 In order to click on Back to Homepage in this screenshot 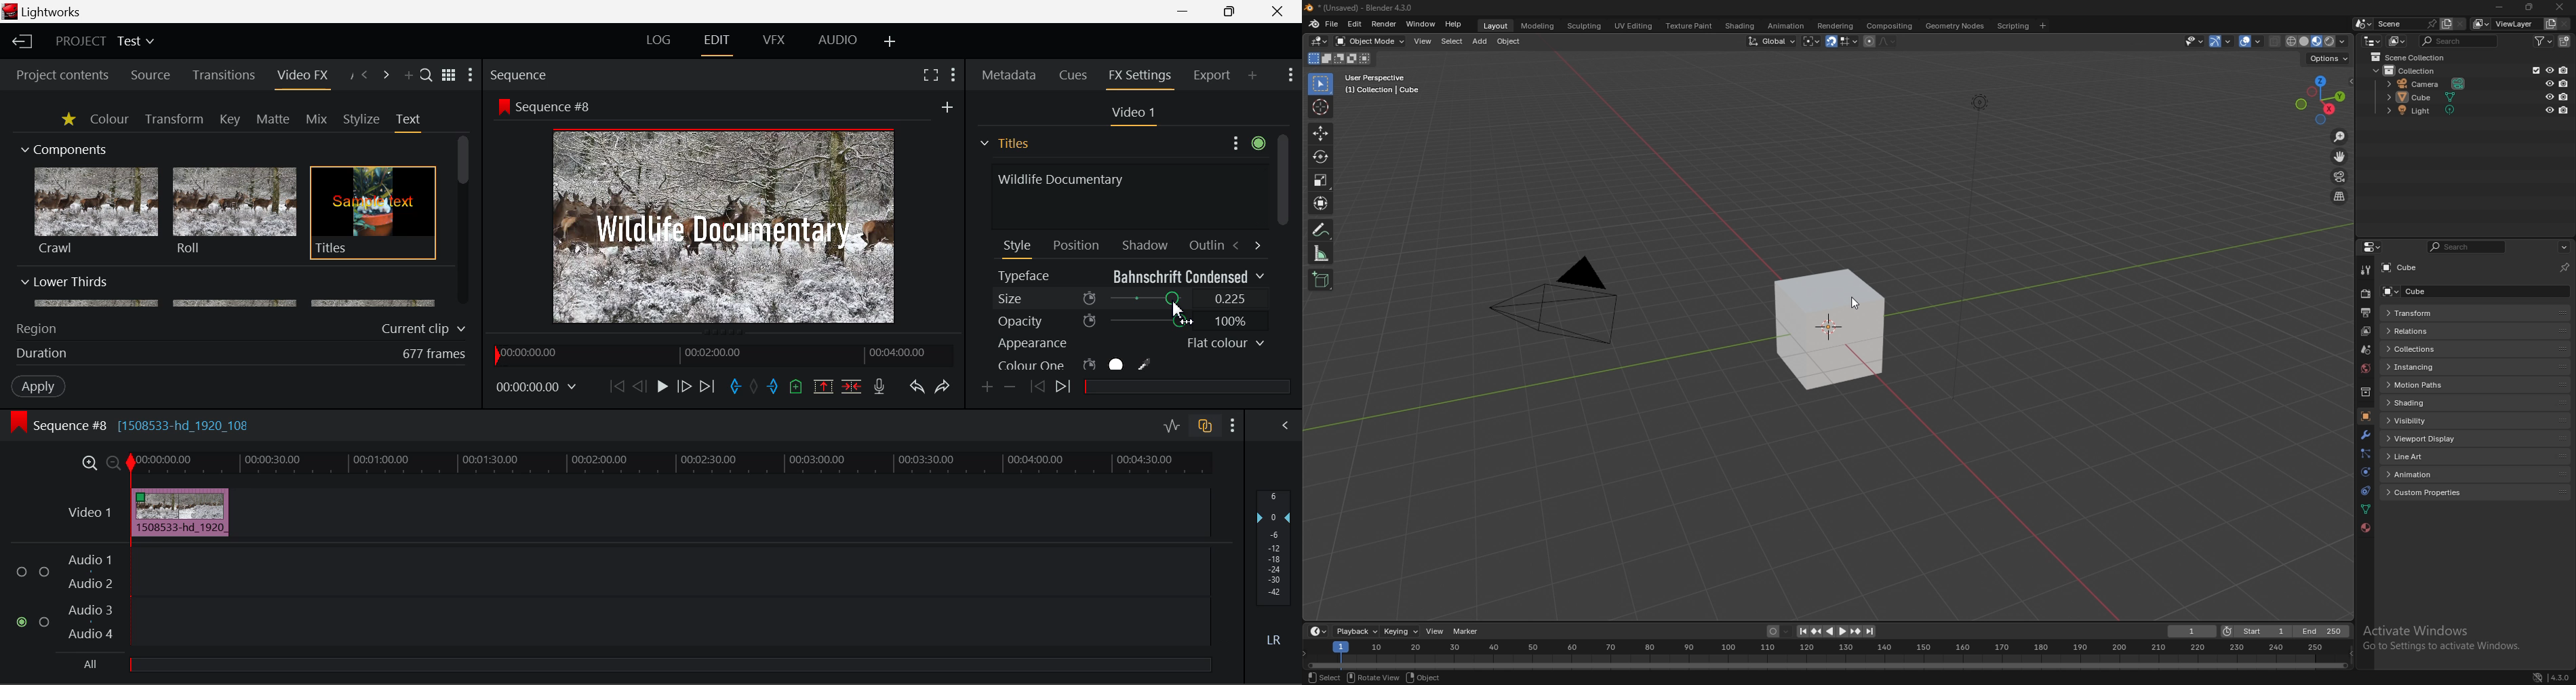, I will do `click(20, 42)`.